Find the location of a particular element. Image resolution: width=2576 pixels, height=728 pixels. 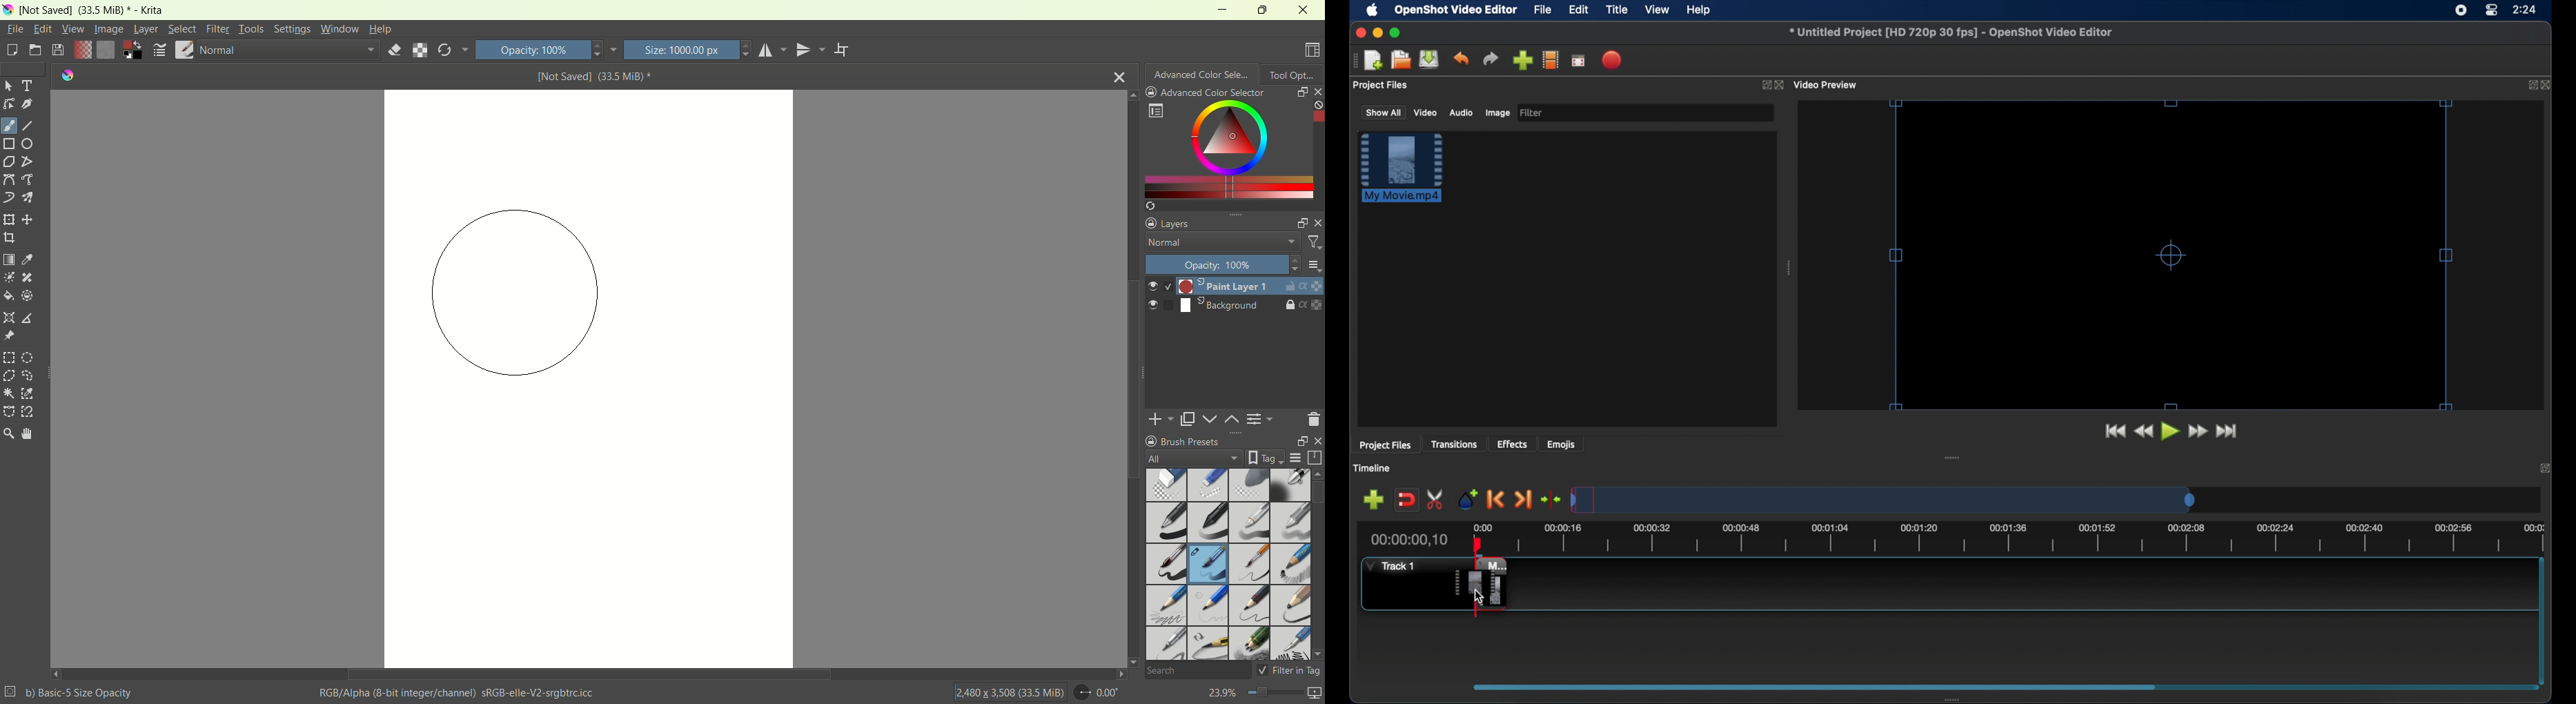

Background is located at coordinates (1202, 306).